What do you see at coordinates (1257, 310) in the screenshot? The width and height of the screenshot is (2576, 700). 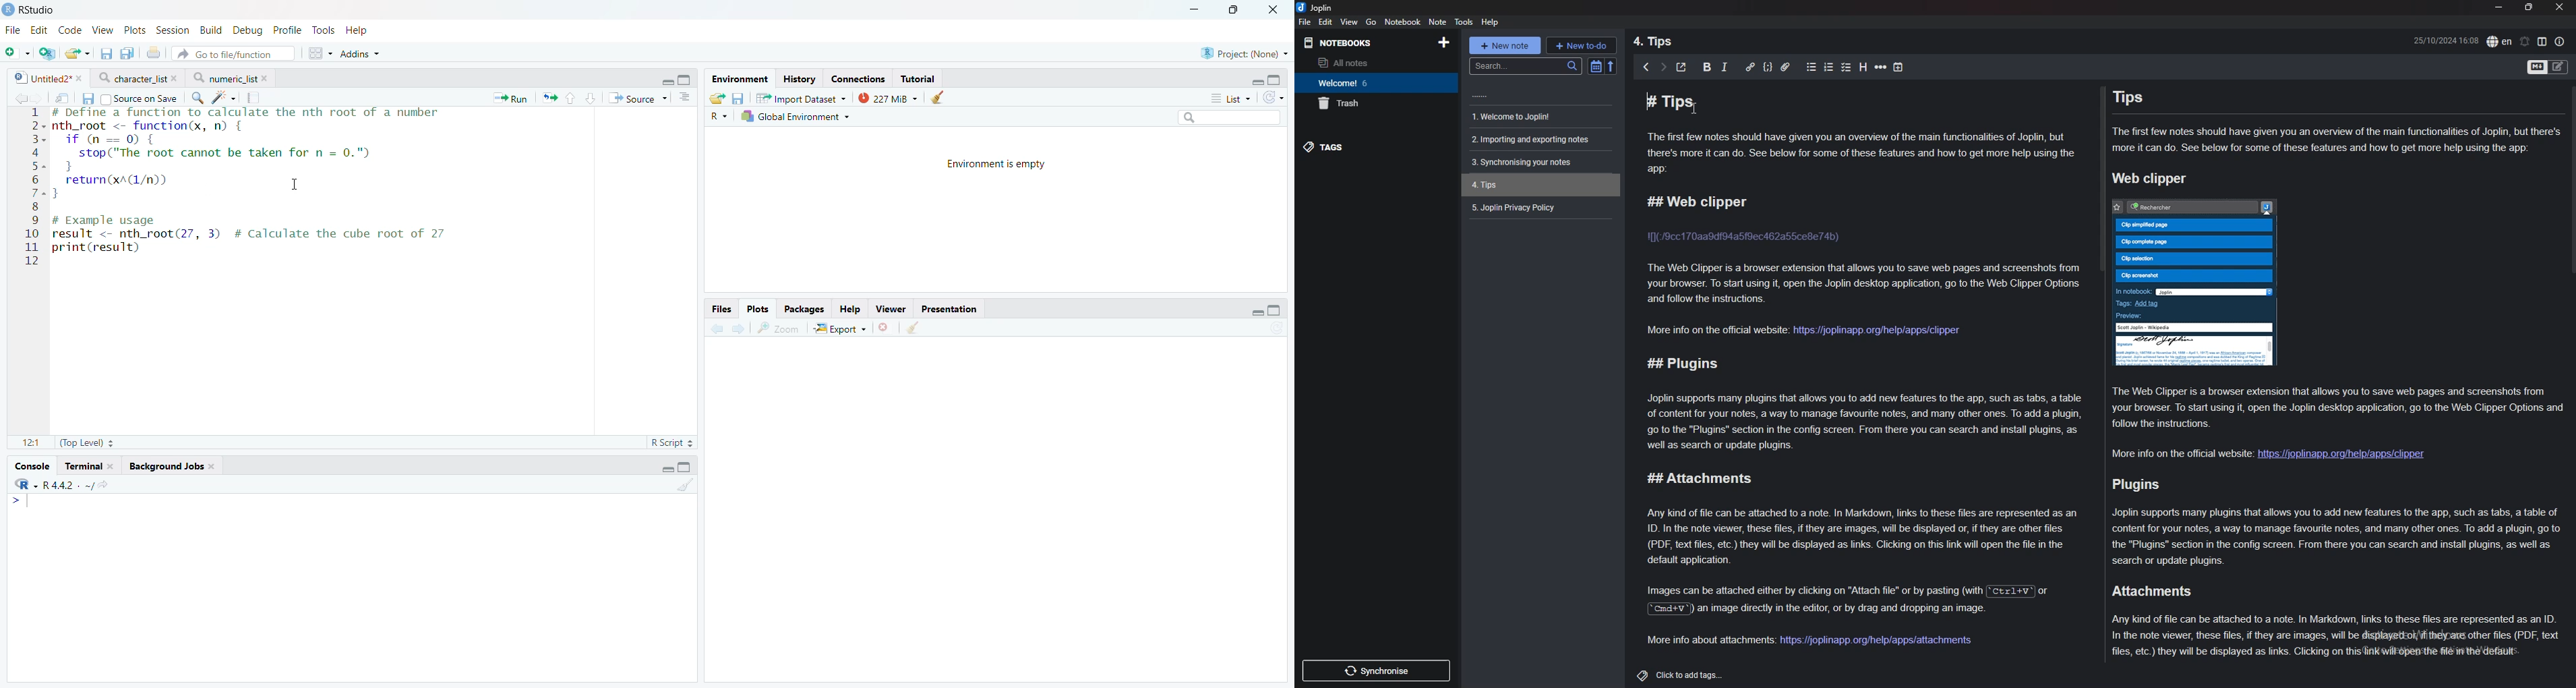 I see `Hide` at bounding box center [1257, 310].